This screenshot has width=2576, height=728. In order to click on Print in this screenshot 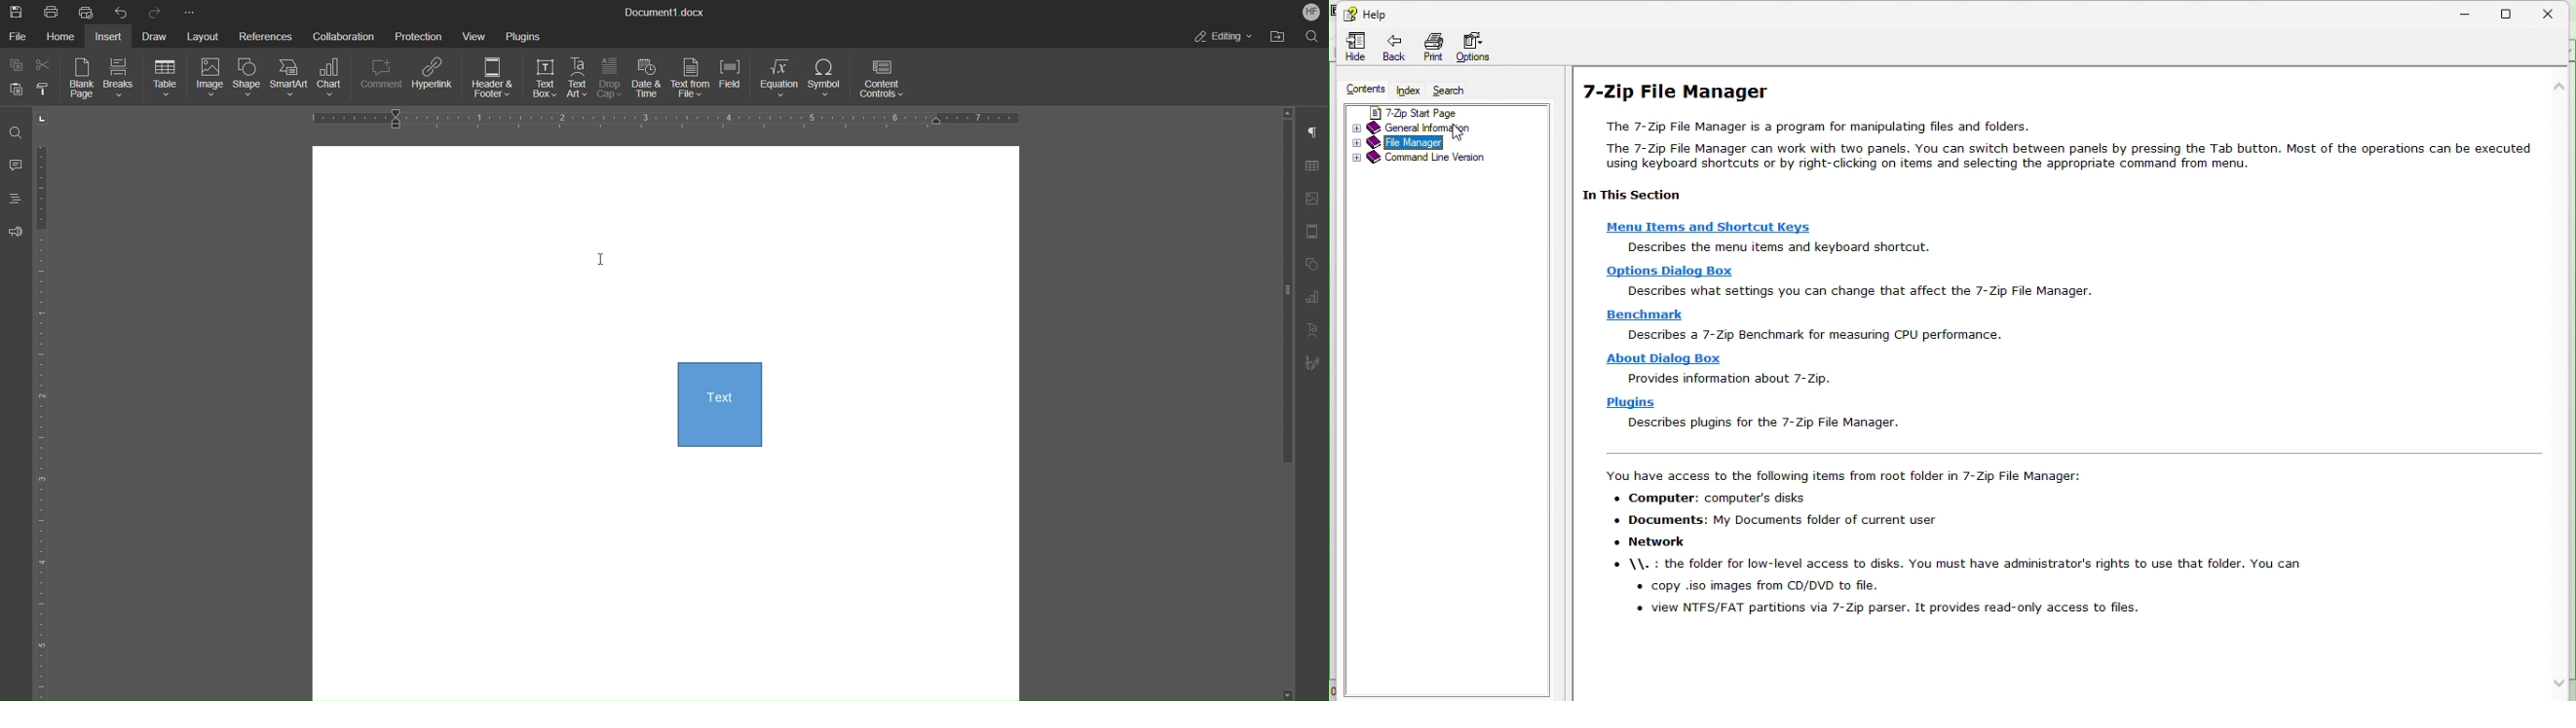, I will do `click(52, 11)`.